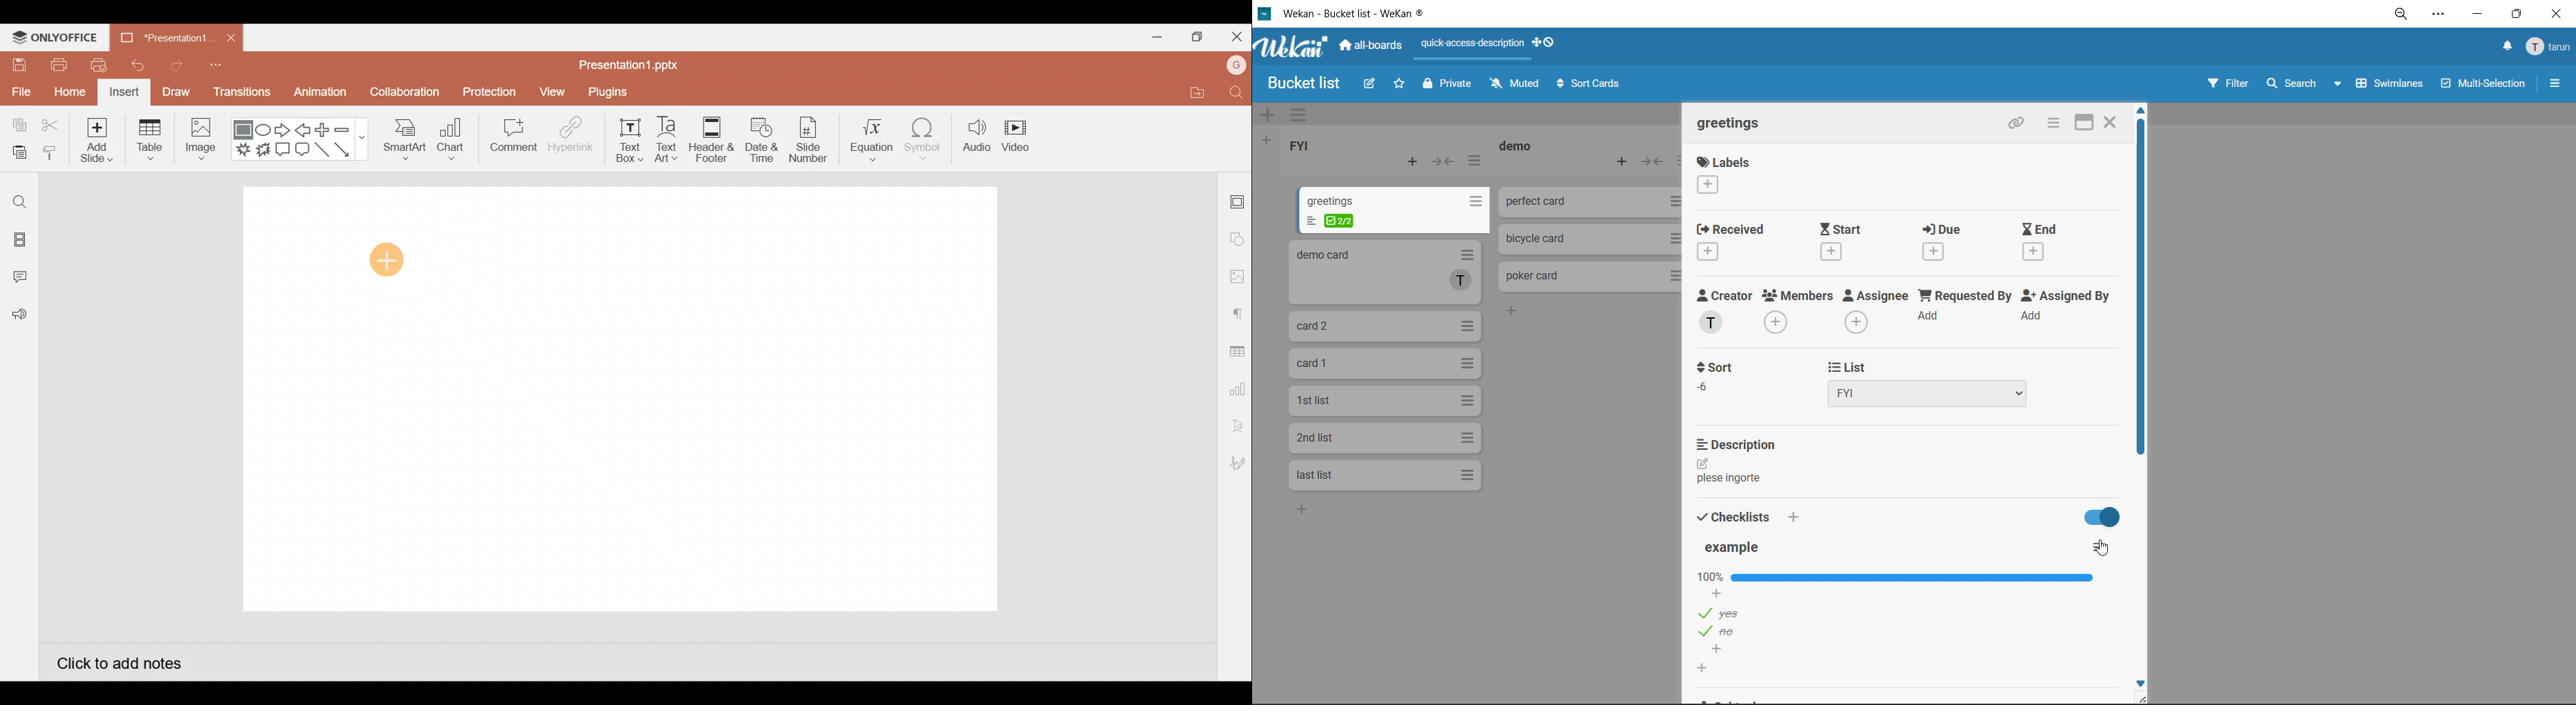 The height and width of the screenshot is (728, 2576). Describe the element at coordinates (1383, 474) in the screenshot. I see `cards` at that location.